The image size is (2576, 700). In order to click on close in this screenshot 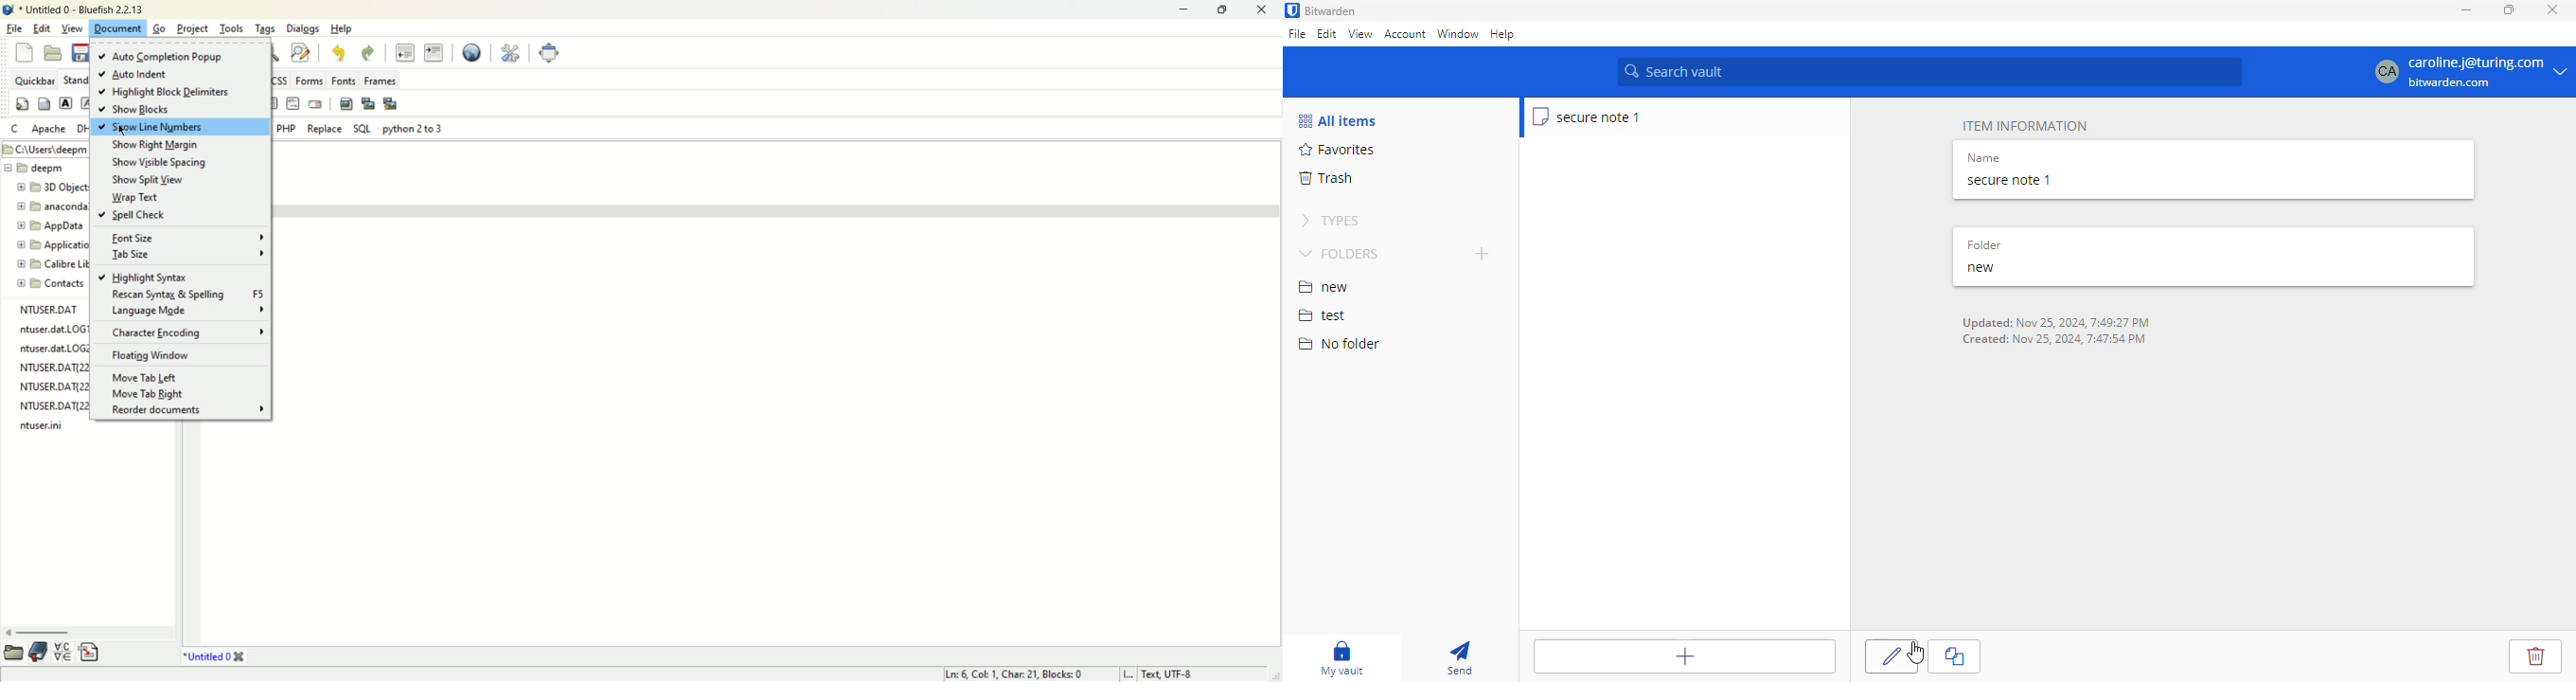, I will do `click(2553, 9)`.